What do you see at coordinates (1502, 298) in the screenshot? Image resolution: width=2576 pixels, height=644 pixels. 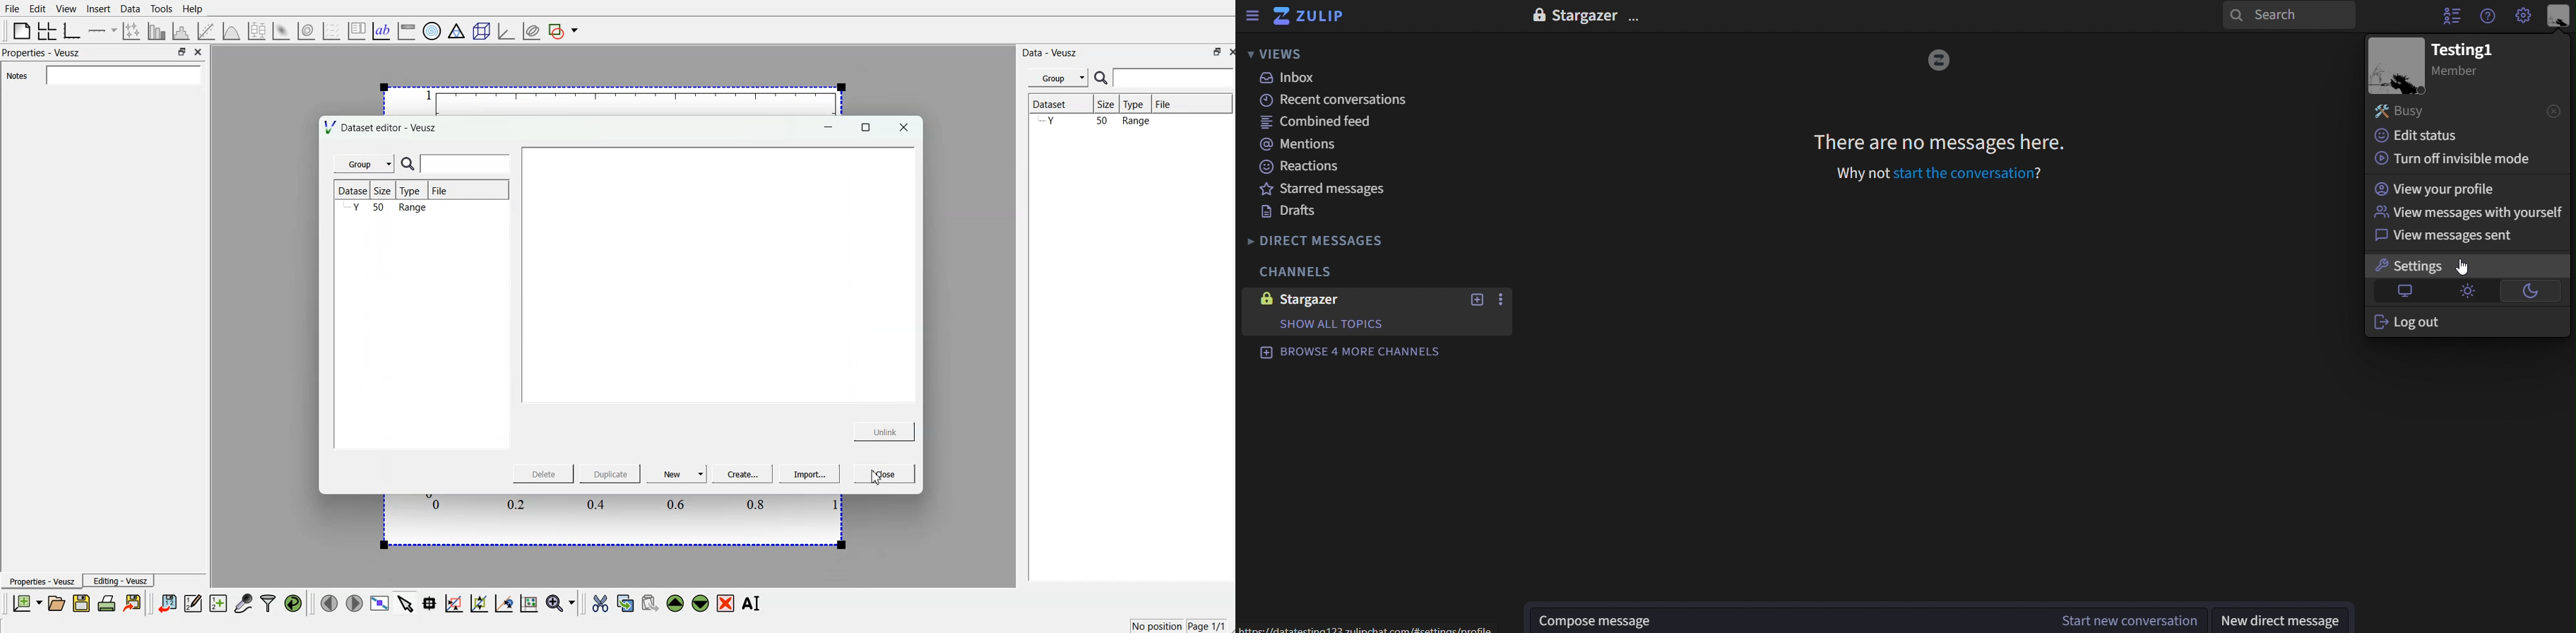 I see `start new conversation` at bounding box center [1502, 298].